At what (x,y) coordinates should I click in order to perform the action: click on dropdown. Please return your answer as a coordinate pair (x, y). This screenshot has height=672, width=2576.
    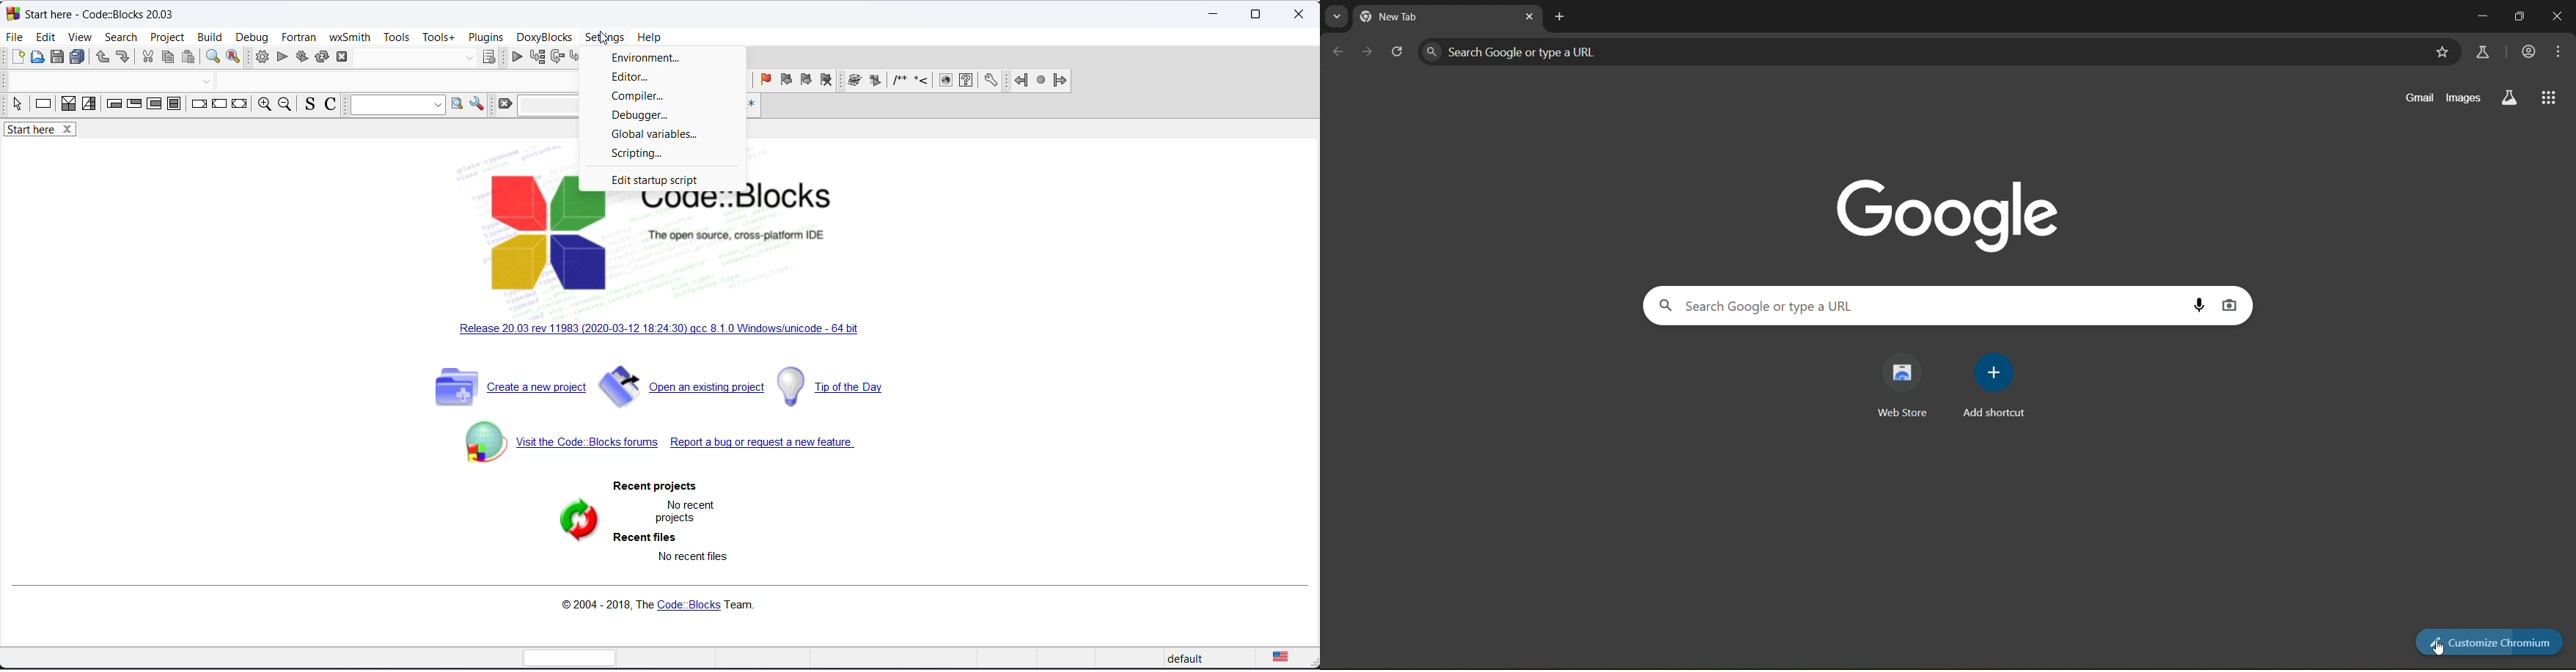
    Looking at the image, I should click on (397, 106).